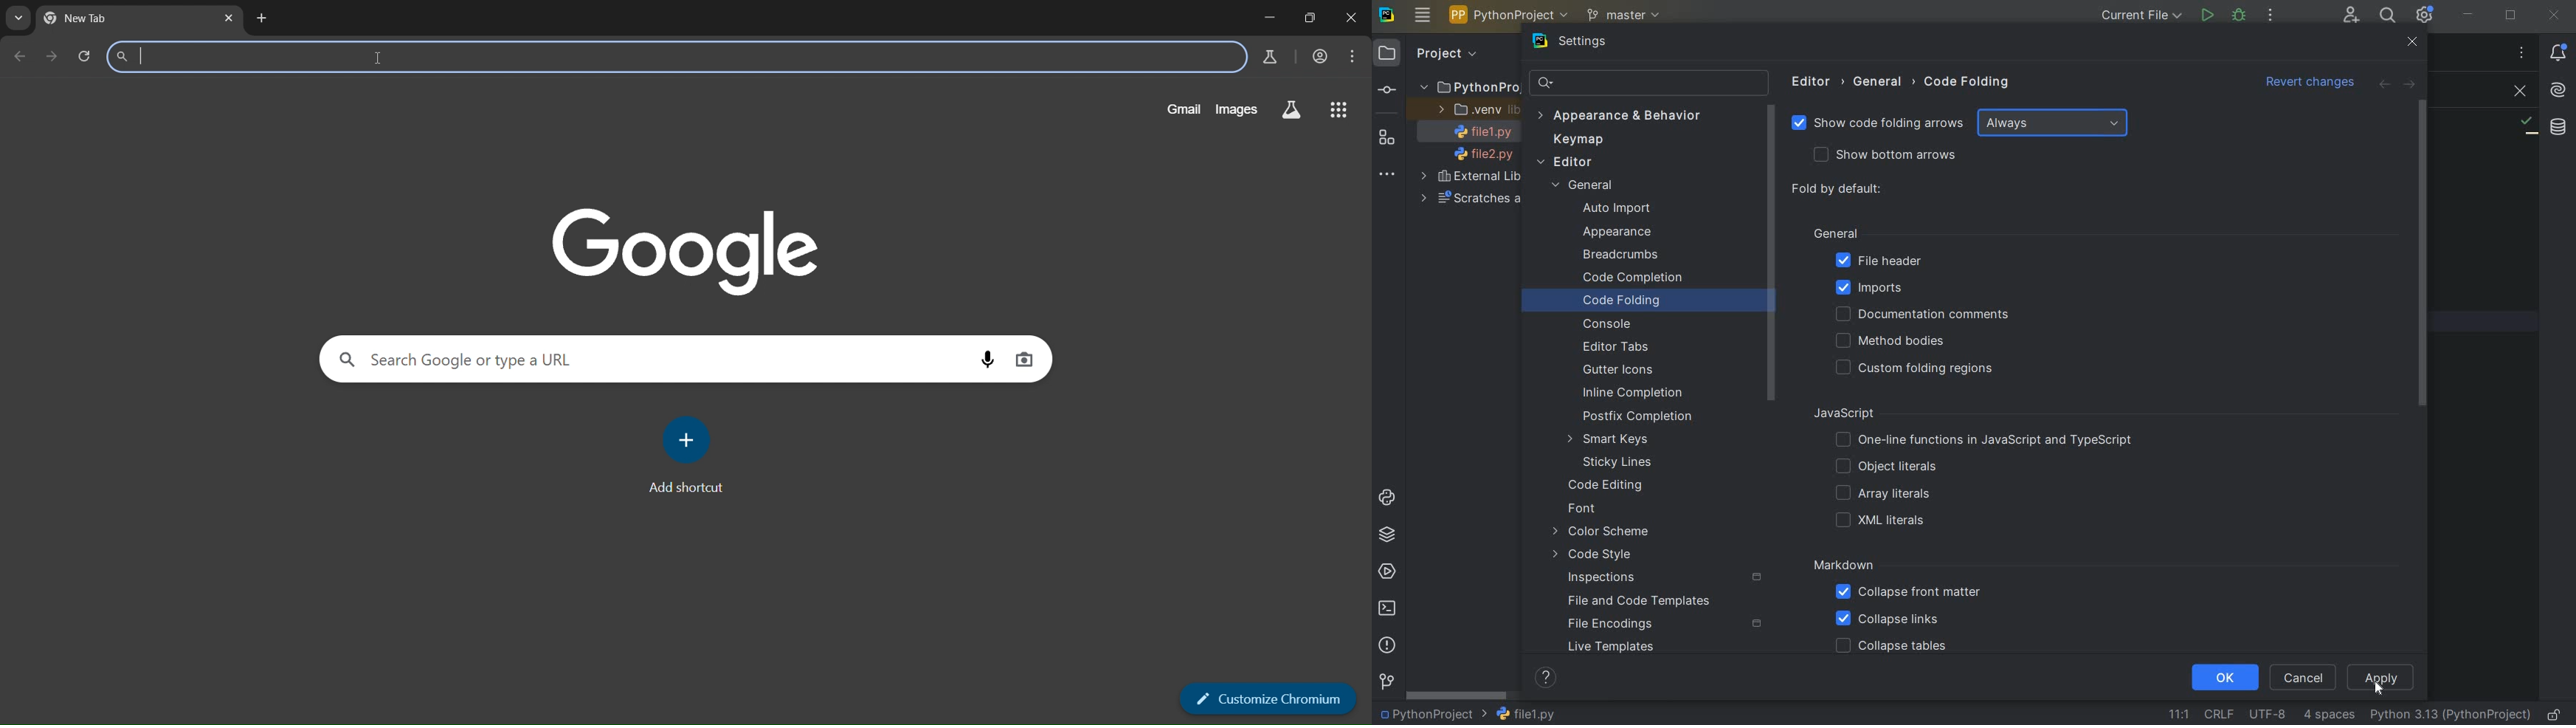 This screenshot has width=2576, height=728. What do you see at coordinates (2139, 16) in the screenshot?
I see `CURRENT FILE` at bounding box center [2139, 16].